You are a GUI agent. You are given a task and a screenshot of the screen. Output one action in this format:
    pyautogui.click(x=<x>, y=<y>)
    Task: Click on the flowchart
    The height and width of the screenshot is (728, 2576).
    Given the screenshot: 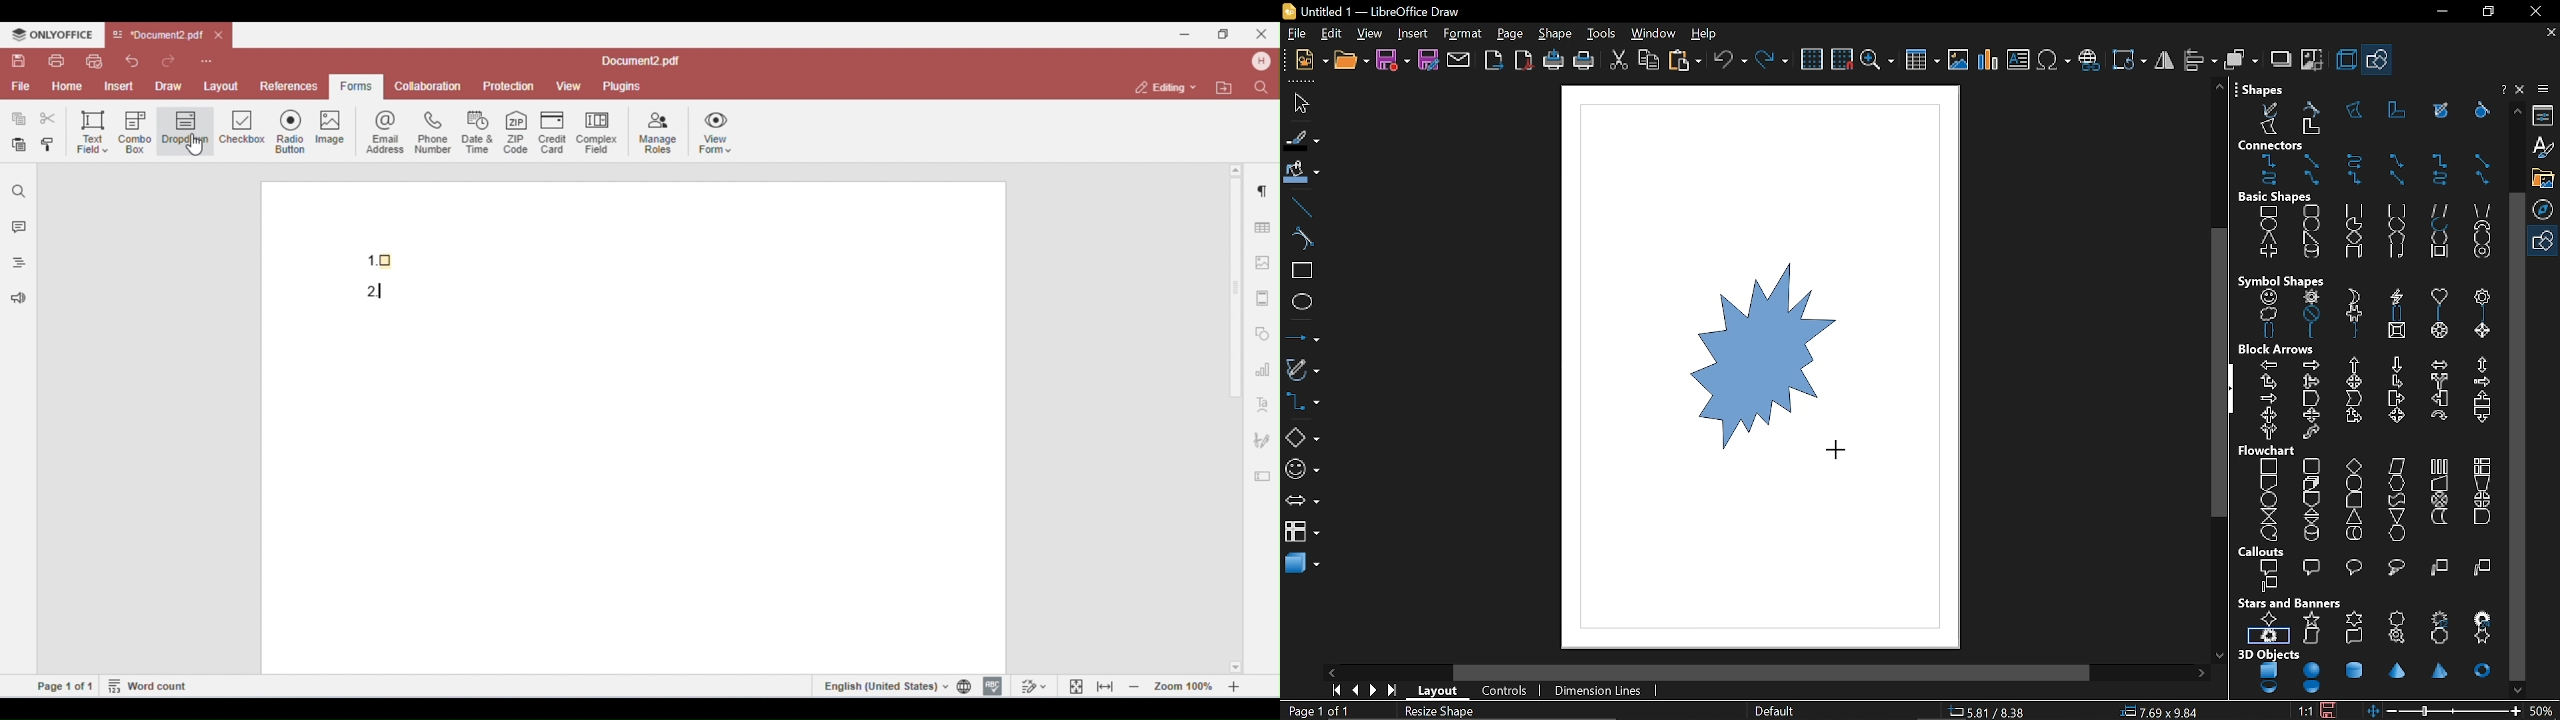 What is the action you would take?
    pyautogui.click(x=2371, y=493)
    